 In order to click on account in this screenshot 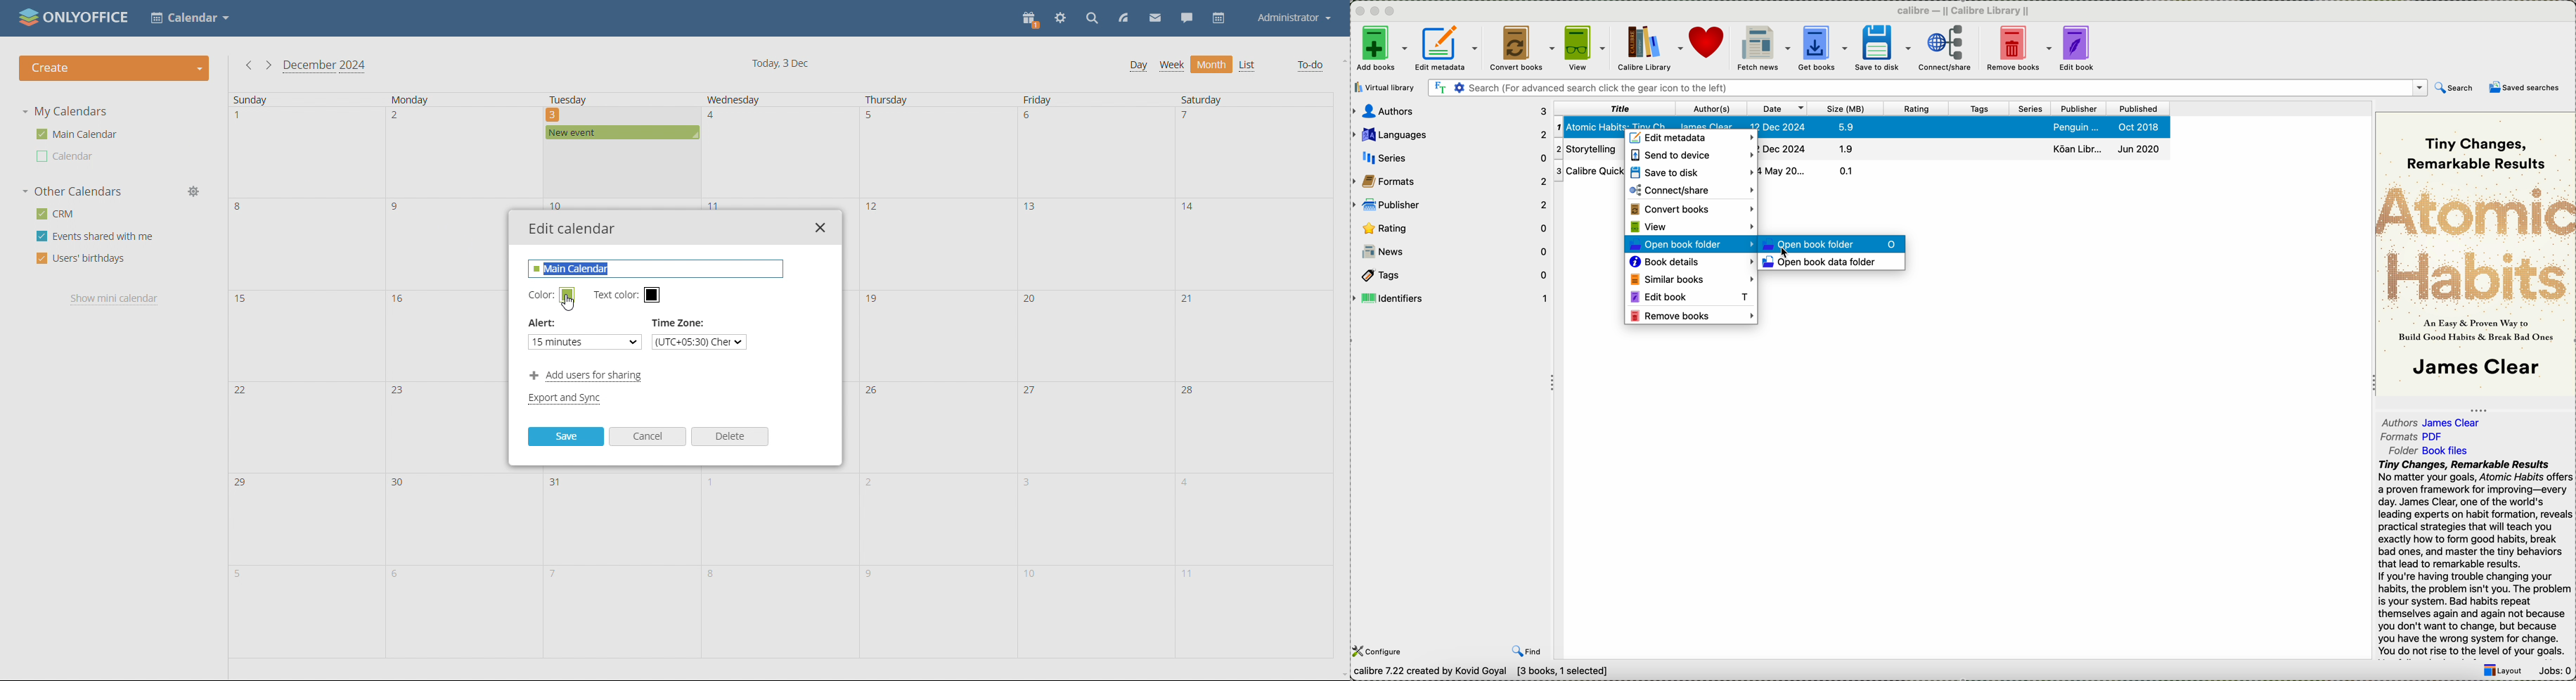, I will do `click(1294, 18)`.